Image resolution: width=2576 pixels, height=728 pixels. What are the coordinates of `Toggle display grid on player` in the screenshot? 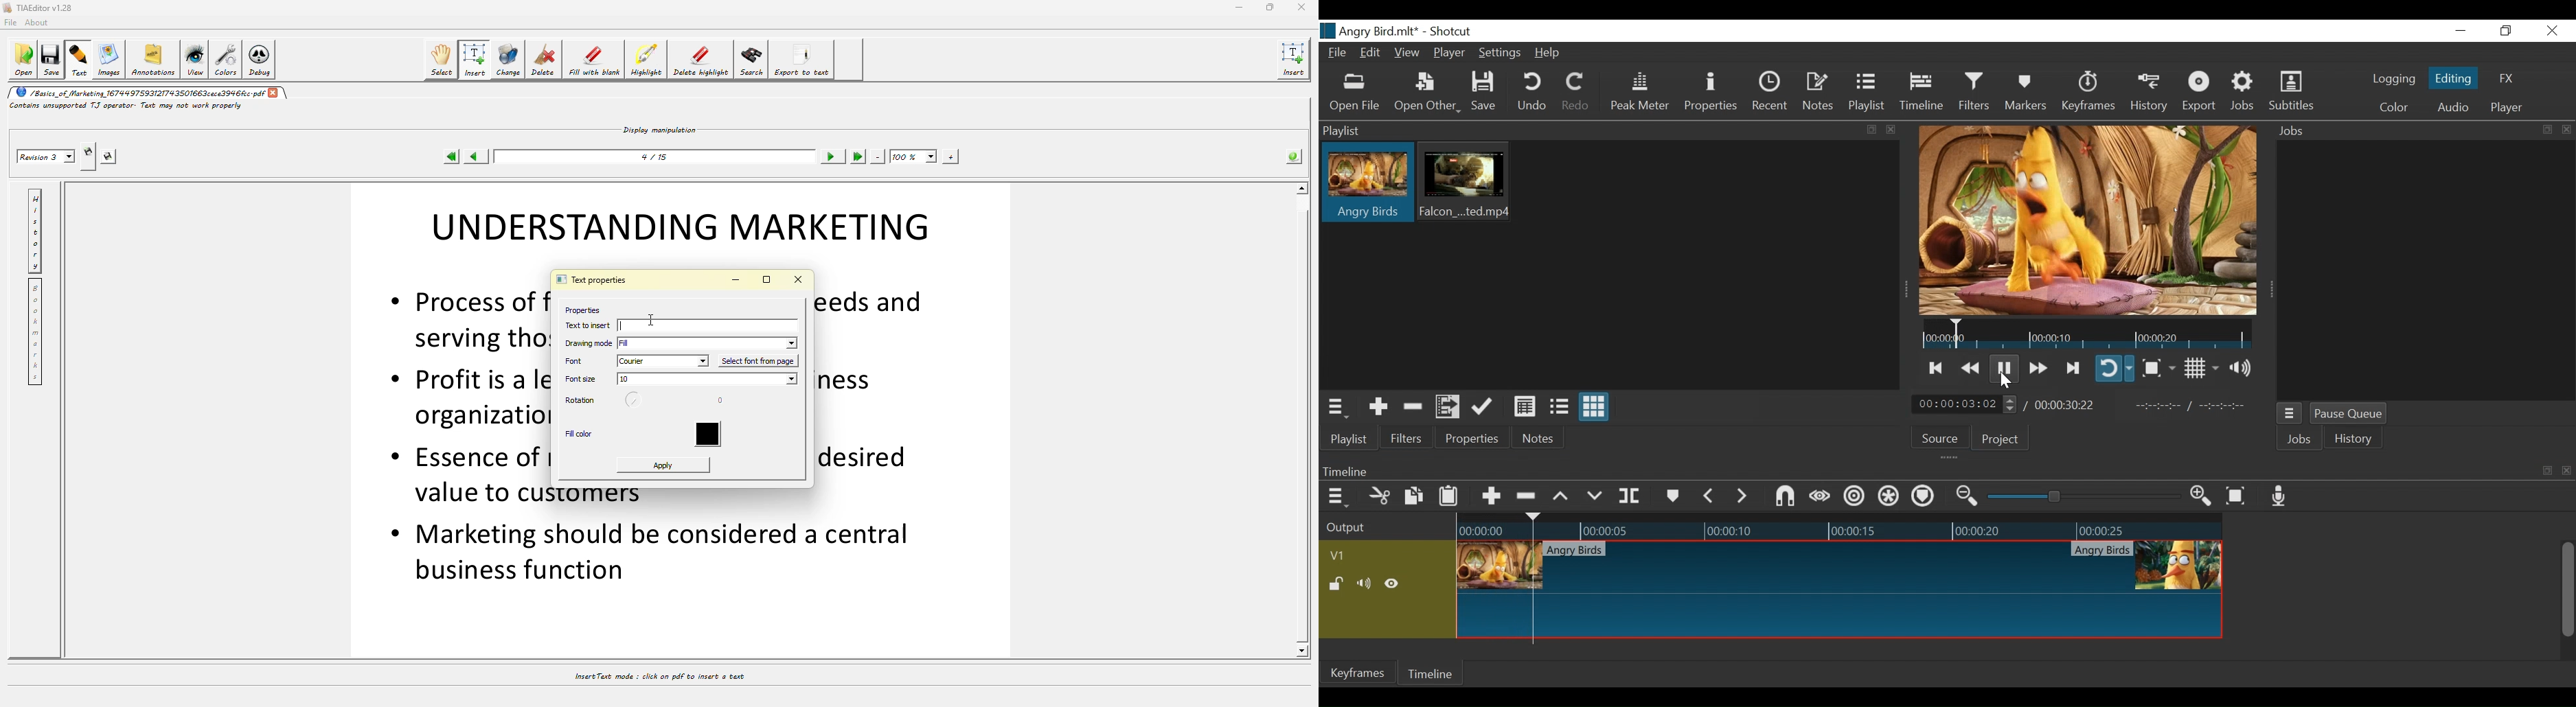 It's located at (2200, 369).